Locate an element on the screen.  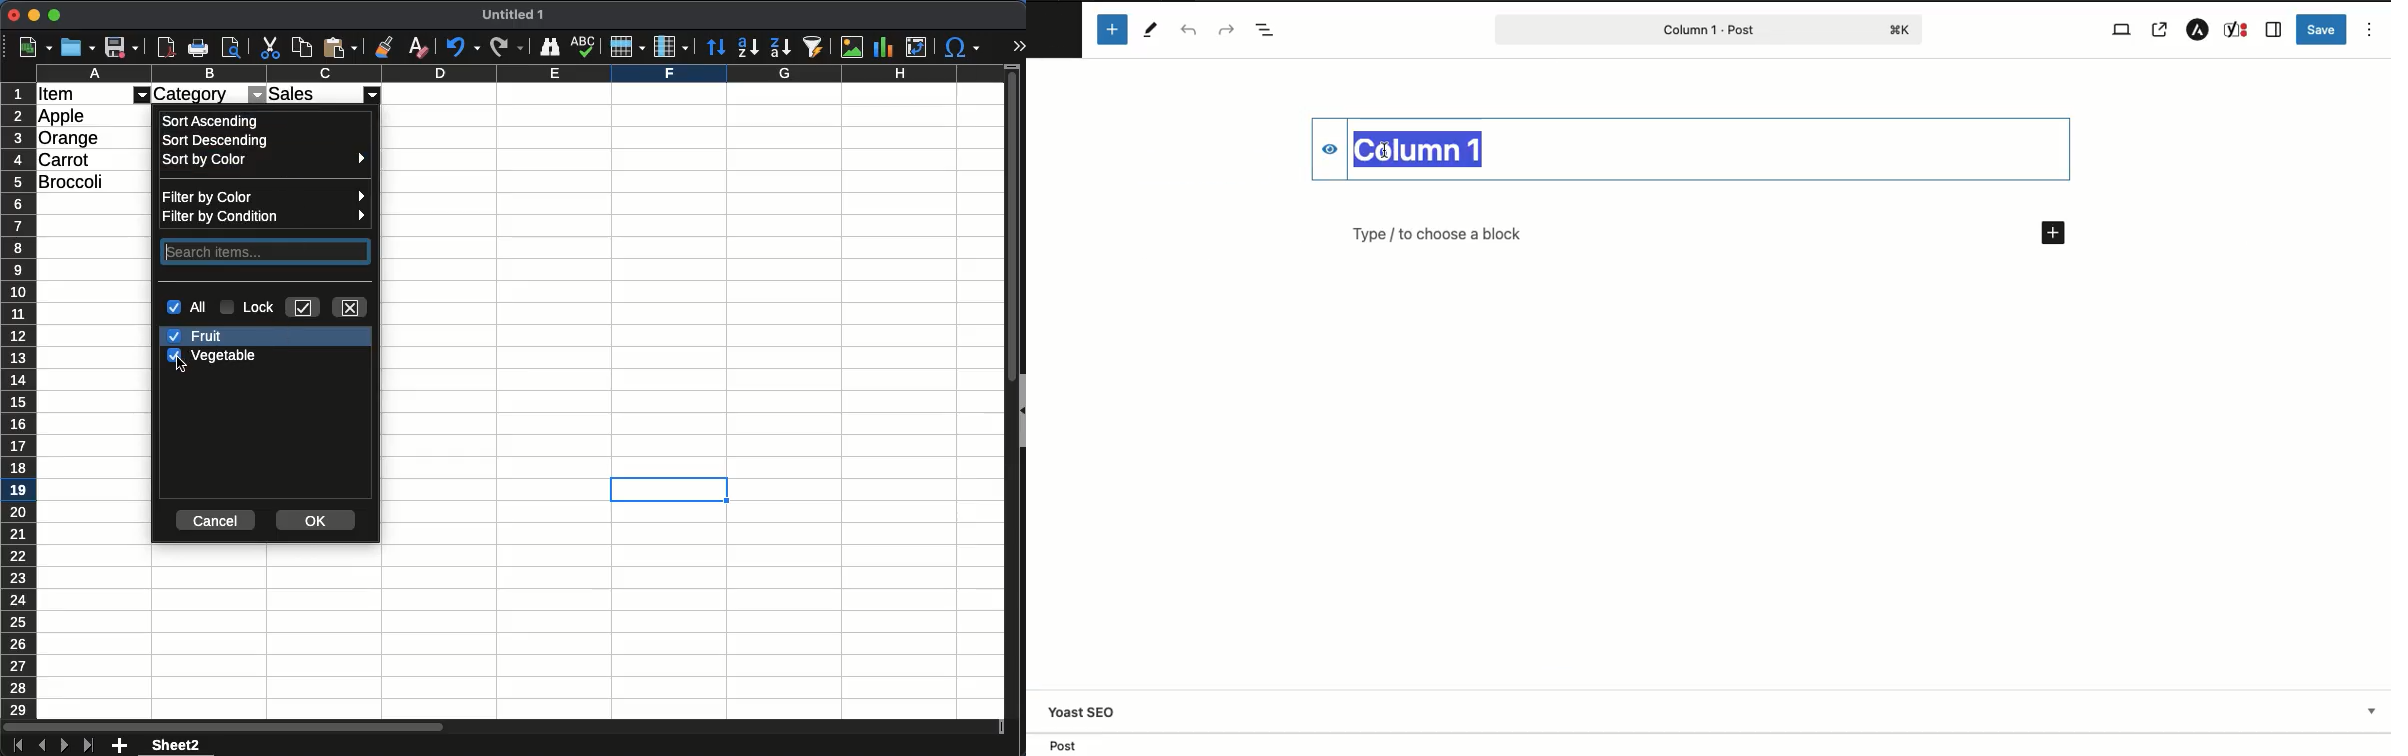
sheet2 is located at coordinates (179, 745).